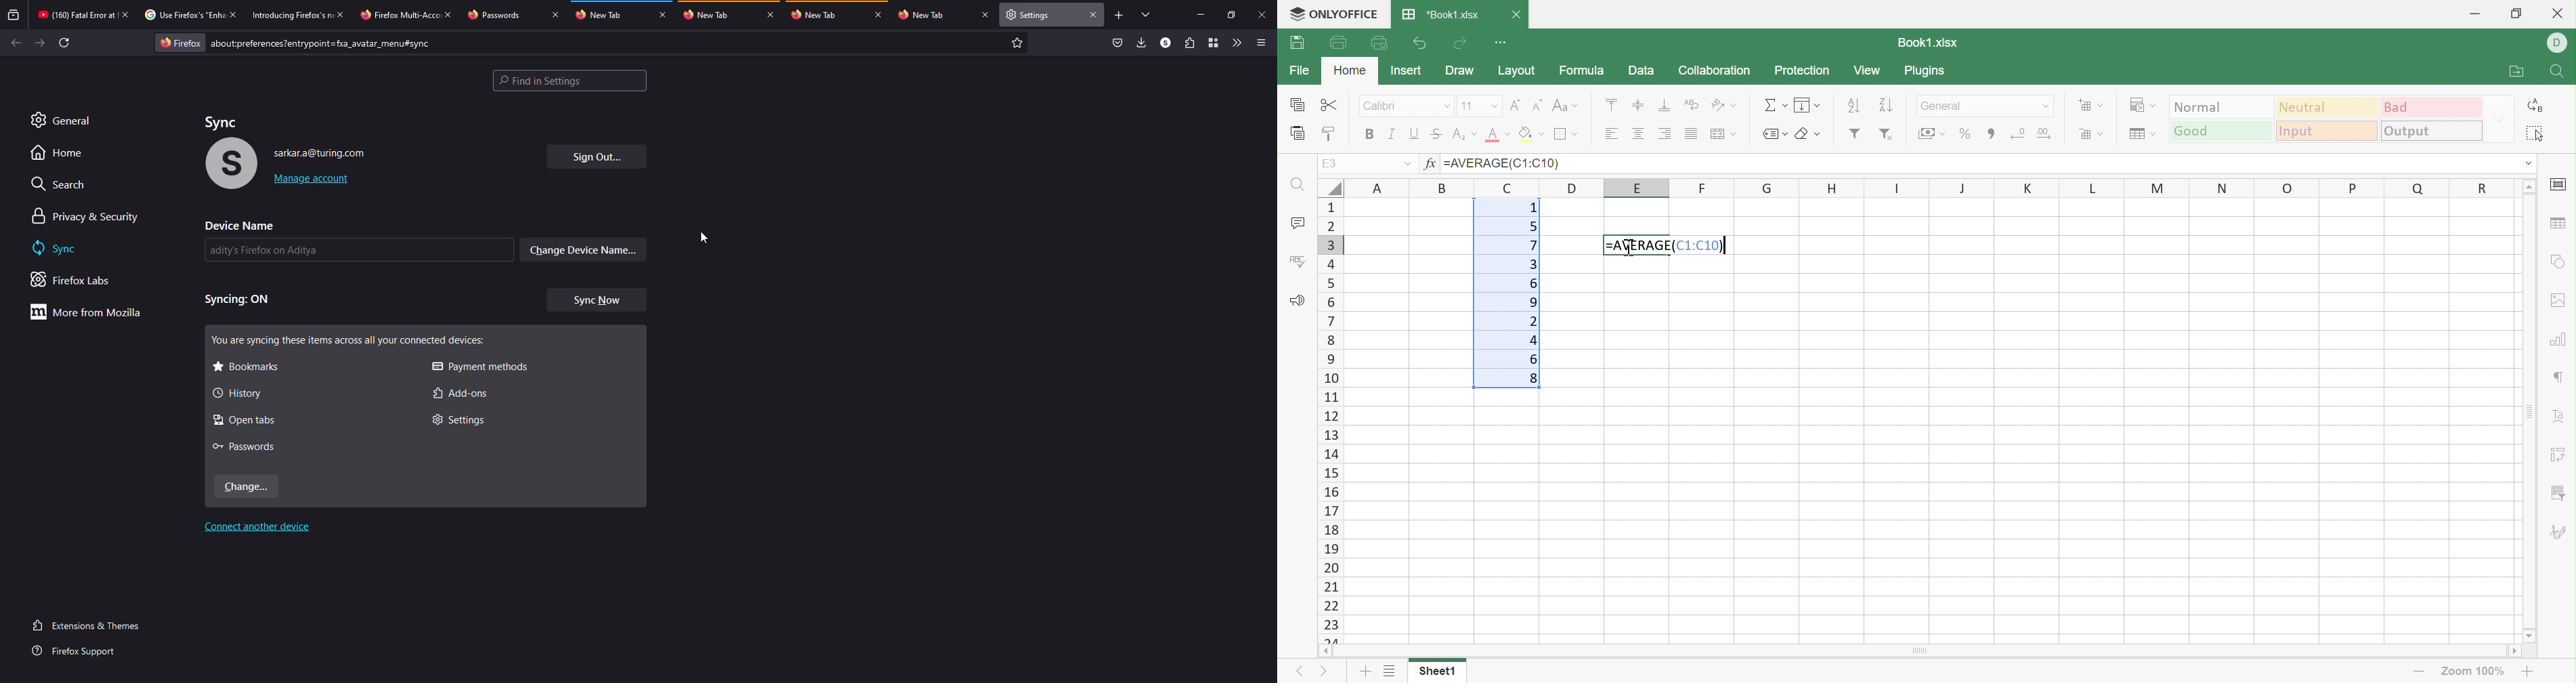 This screenshot has width=2576, height=700. What do you see at coordinates (2559, 73) in the screenshot?
I see `Find` at bounding box center [2559, 73].